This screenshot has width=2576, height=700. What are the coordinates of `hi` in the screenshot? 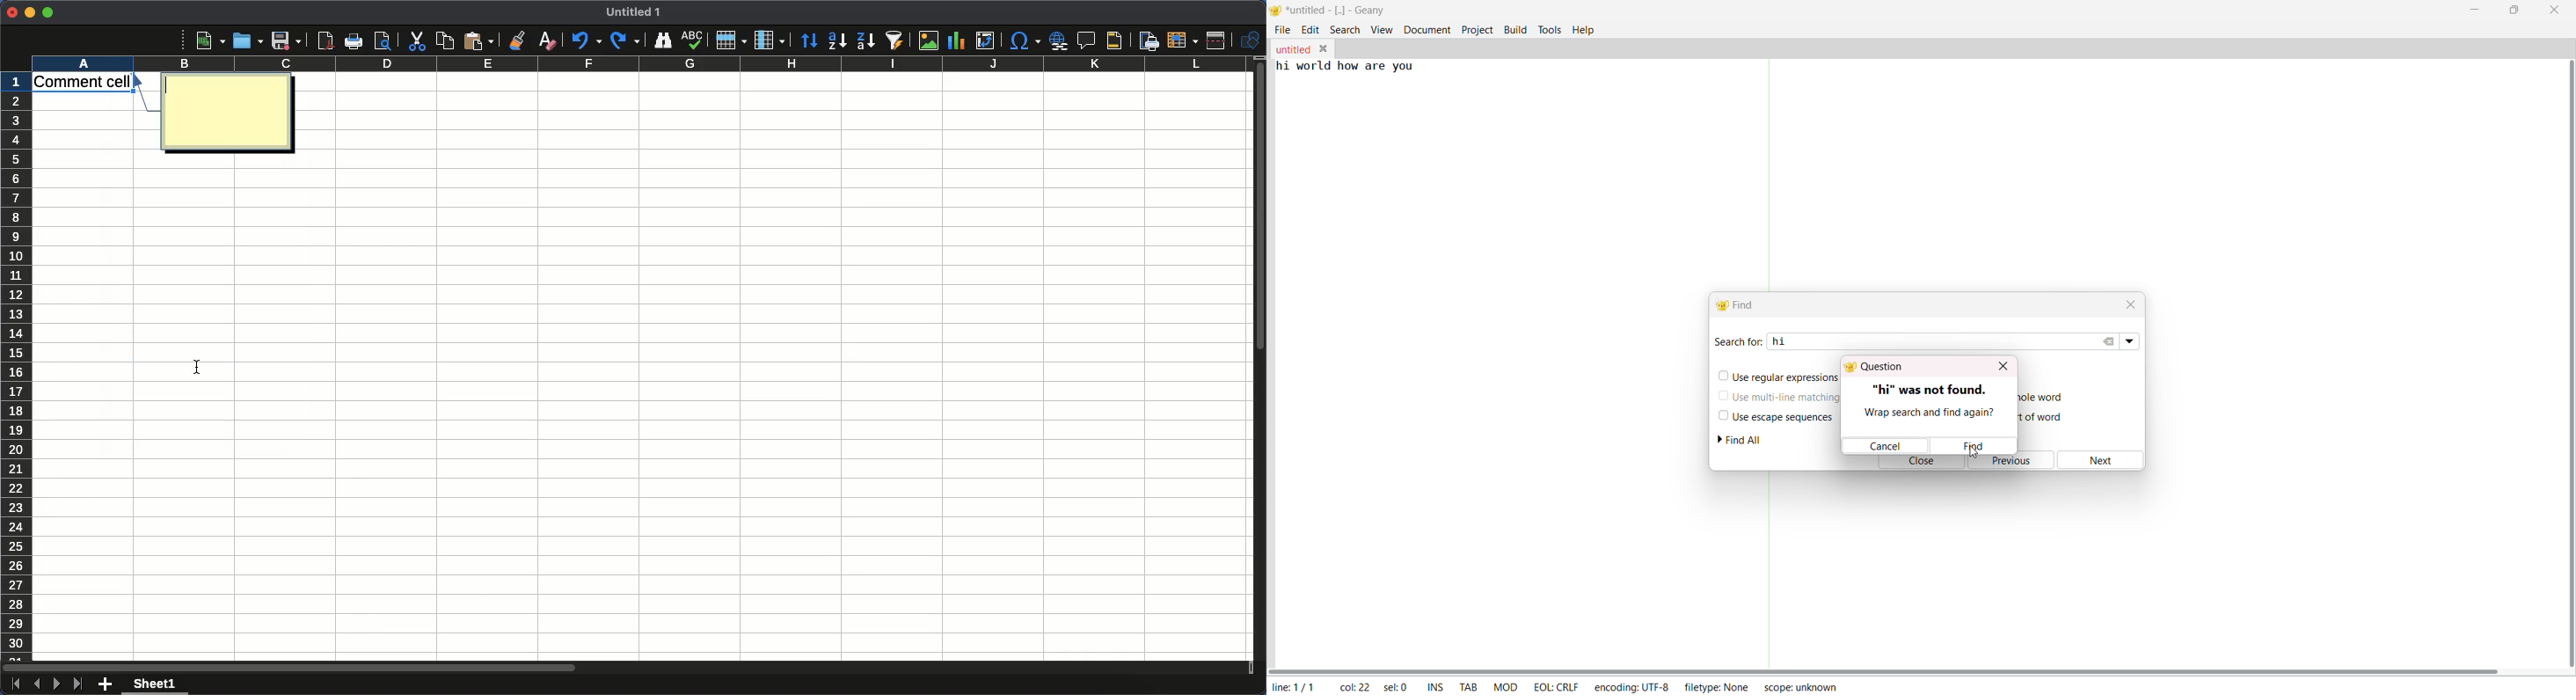 It's located at (1783, 341).